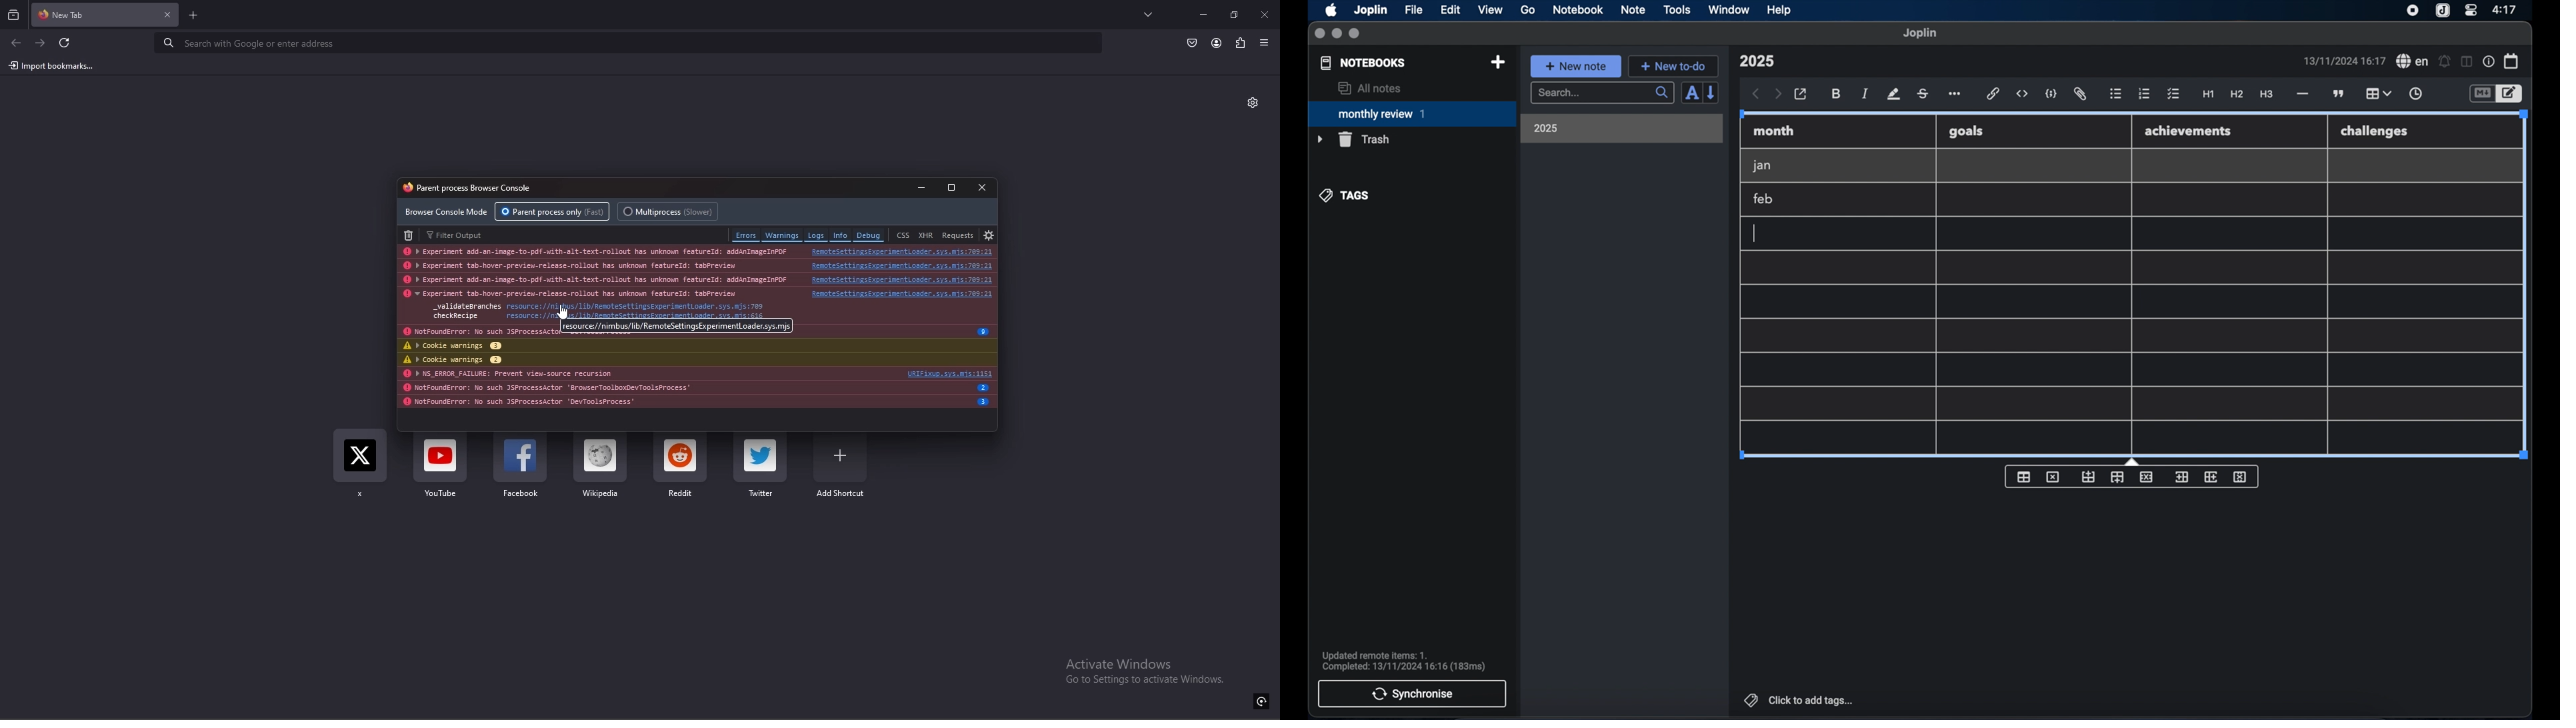 This screenshot has height=728, width=2576. Describe the element at coordinates (521, 469) in the screenshot. I see `facebook` at that location.